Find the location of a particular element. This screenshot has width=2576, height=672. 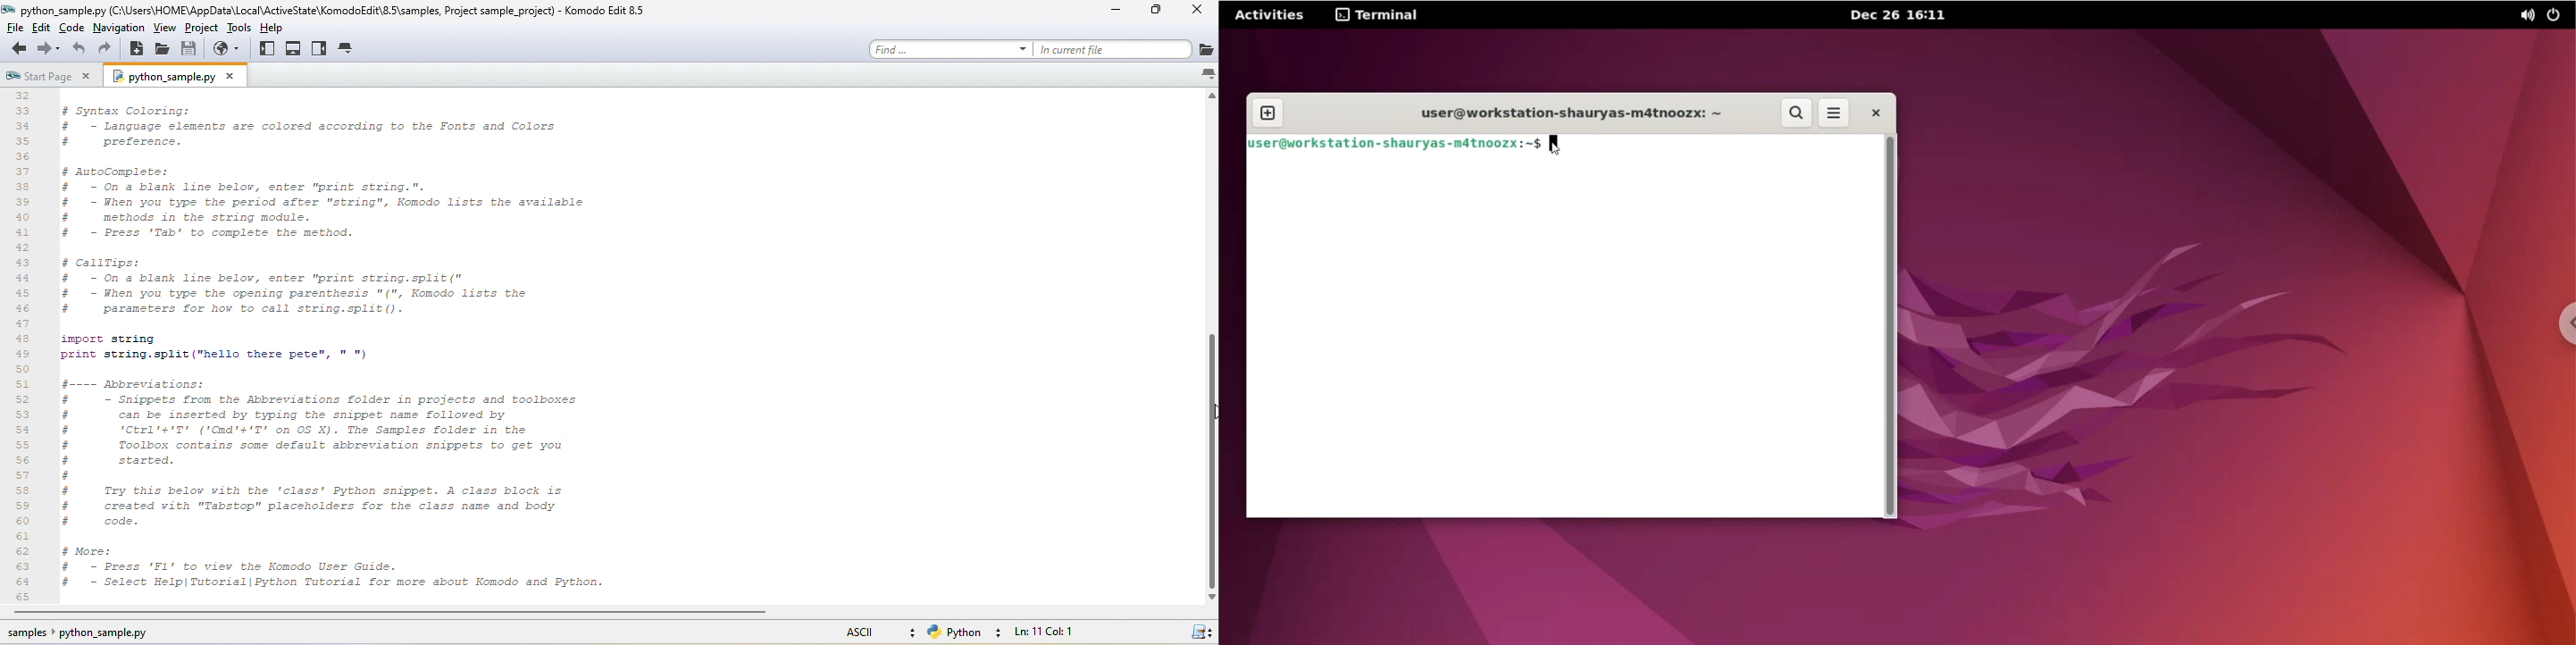

right pane is located at coordinates (321, 48).